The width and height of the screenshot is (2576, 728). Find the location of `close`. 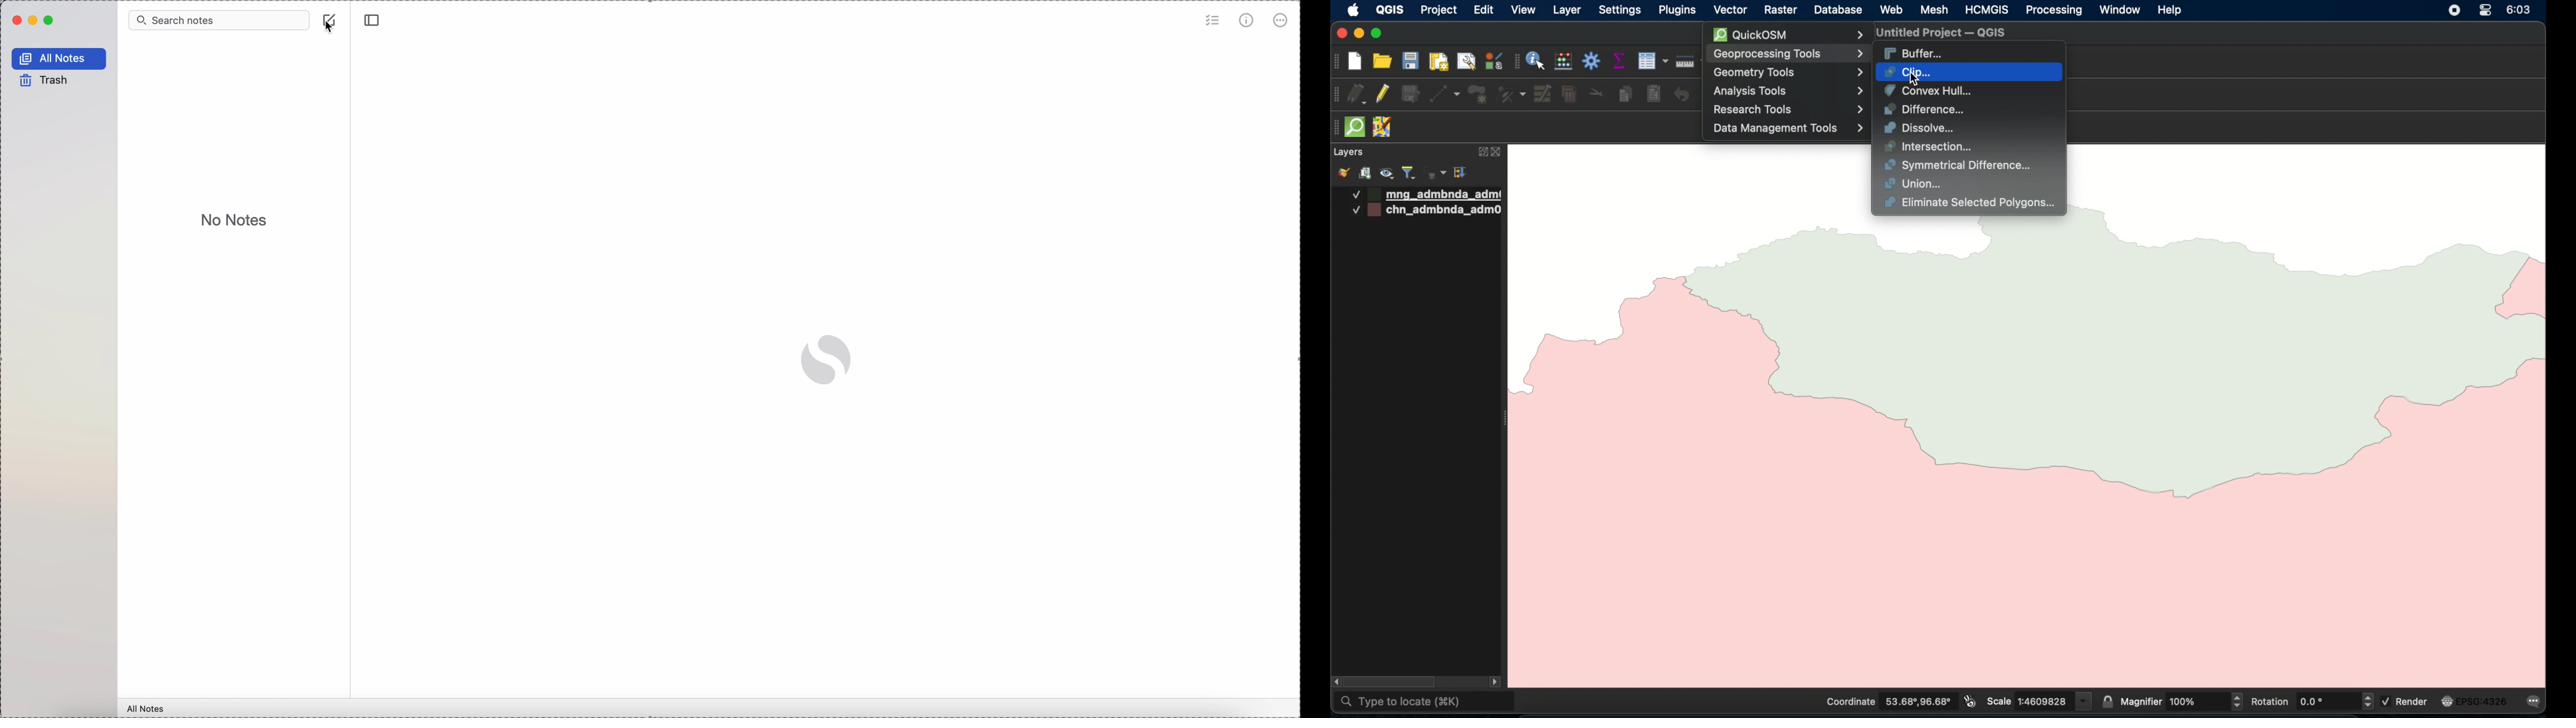

close is located at coordinates (1499, 152).